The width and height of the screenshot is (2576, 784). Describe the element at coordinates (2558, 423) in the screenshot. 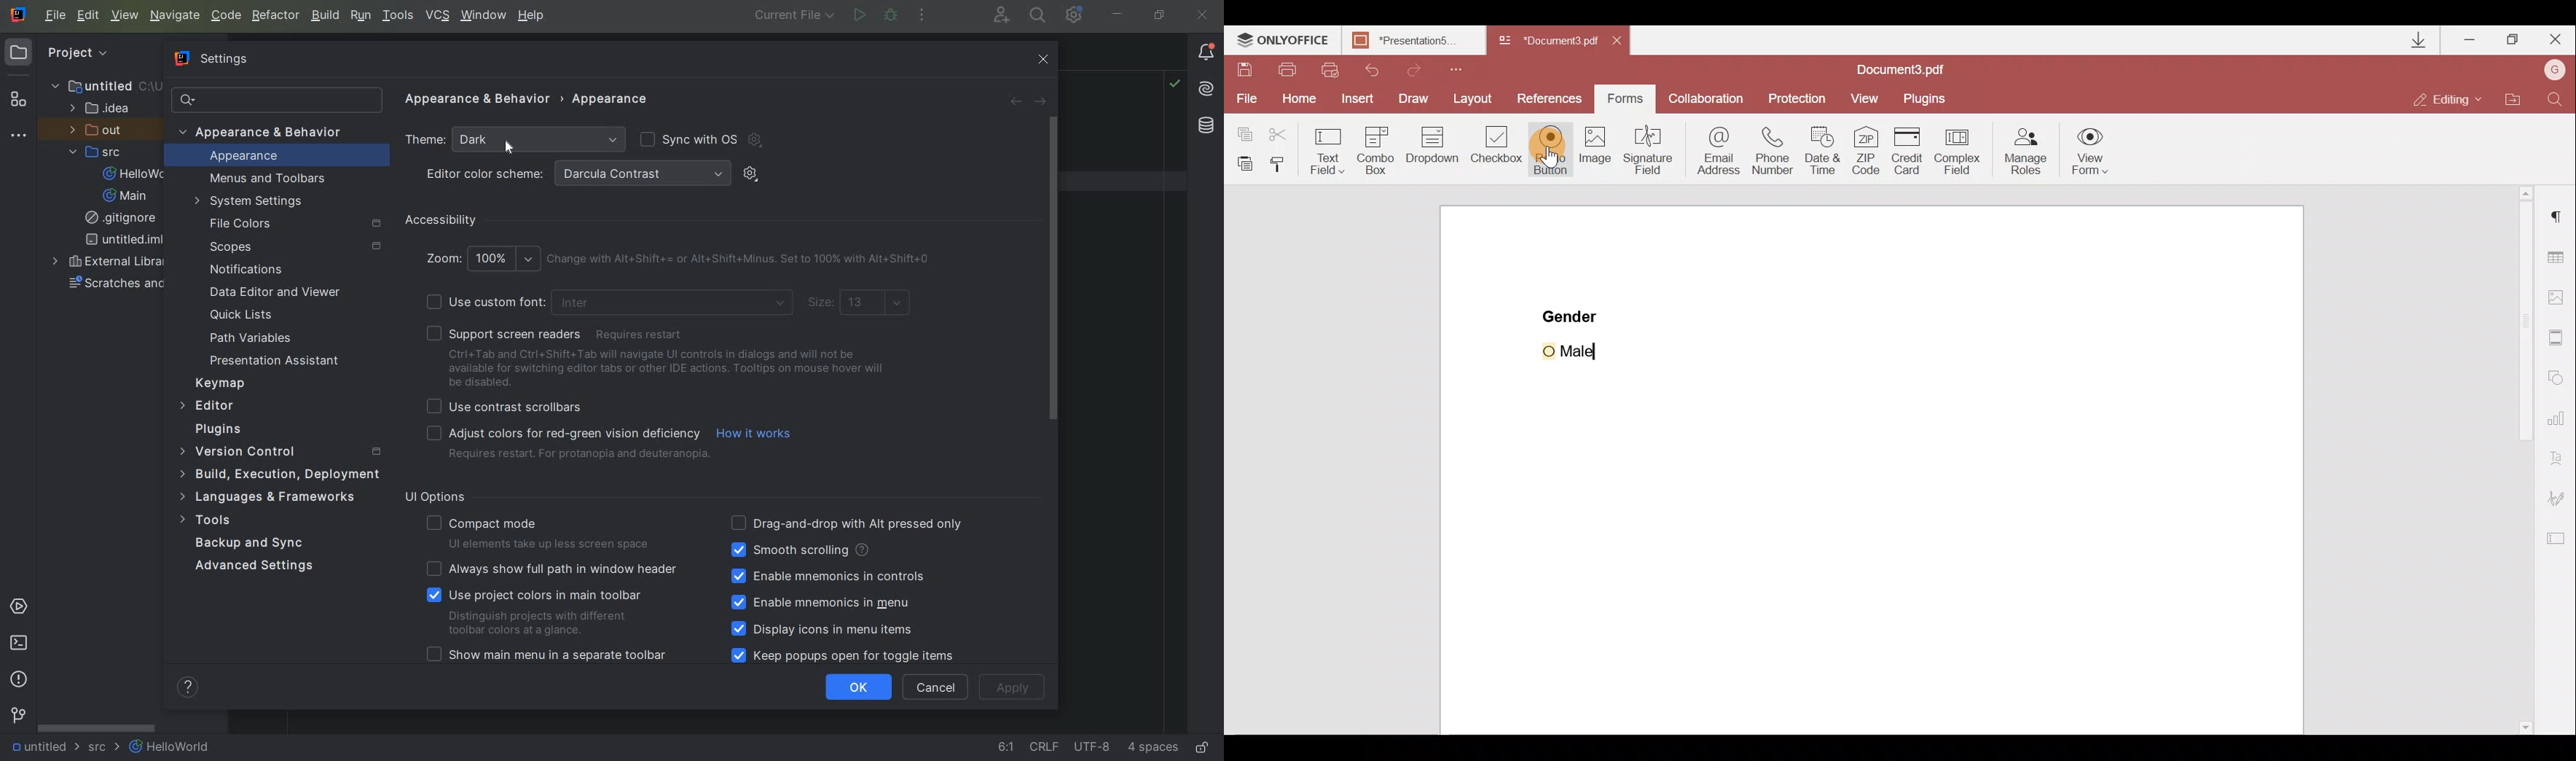

I see `Chart settings` at that location.